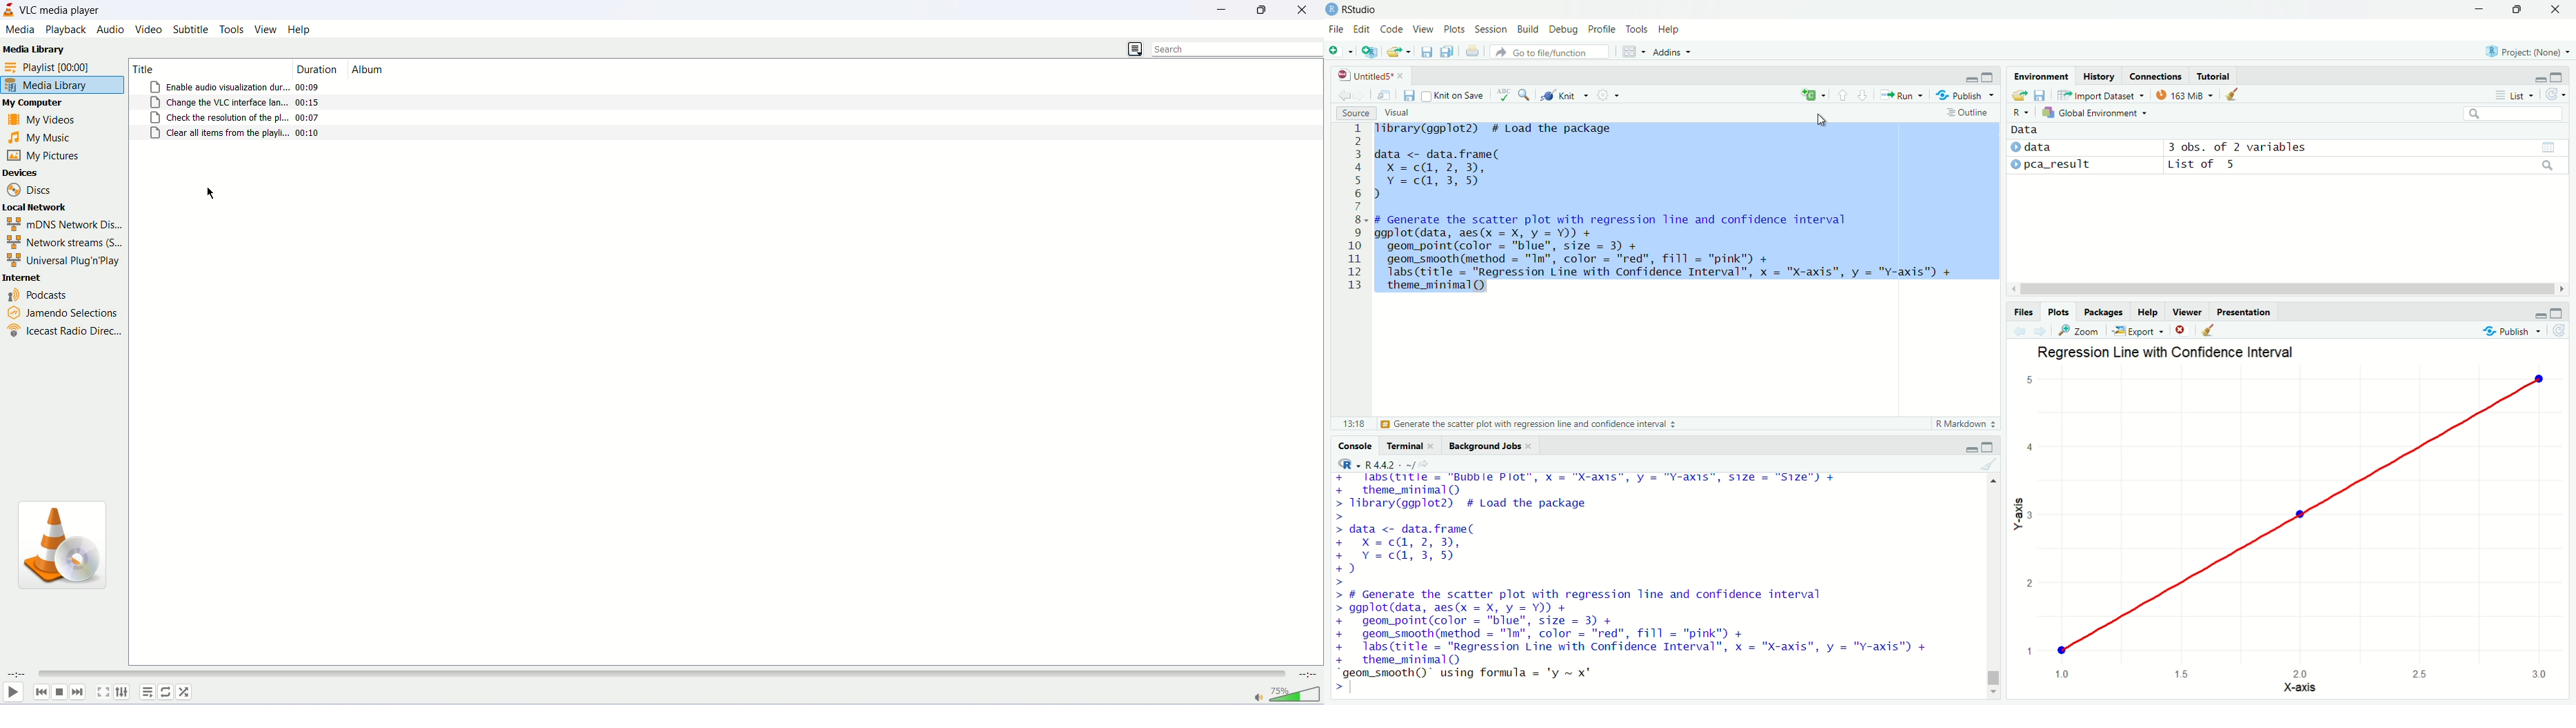 The image size is (2576, 728). Describe the element at coordinates (2059, 164) in the screenshot. I see `pca_result` at that location.